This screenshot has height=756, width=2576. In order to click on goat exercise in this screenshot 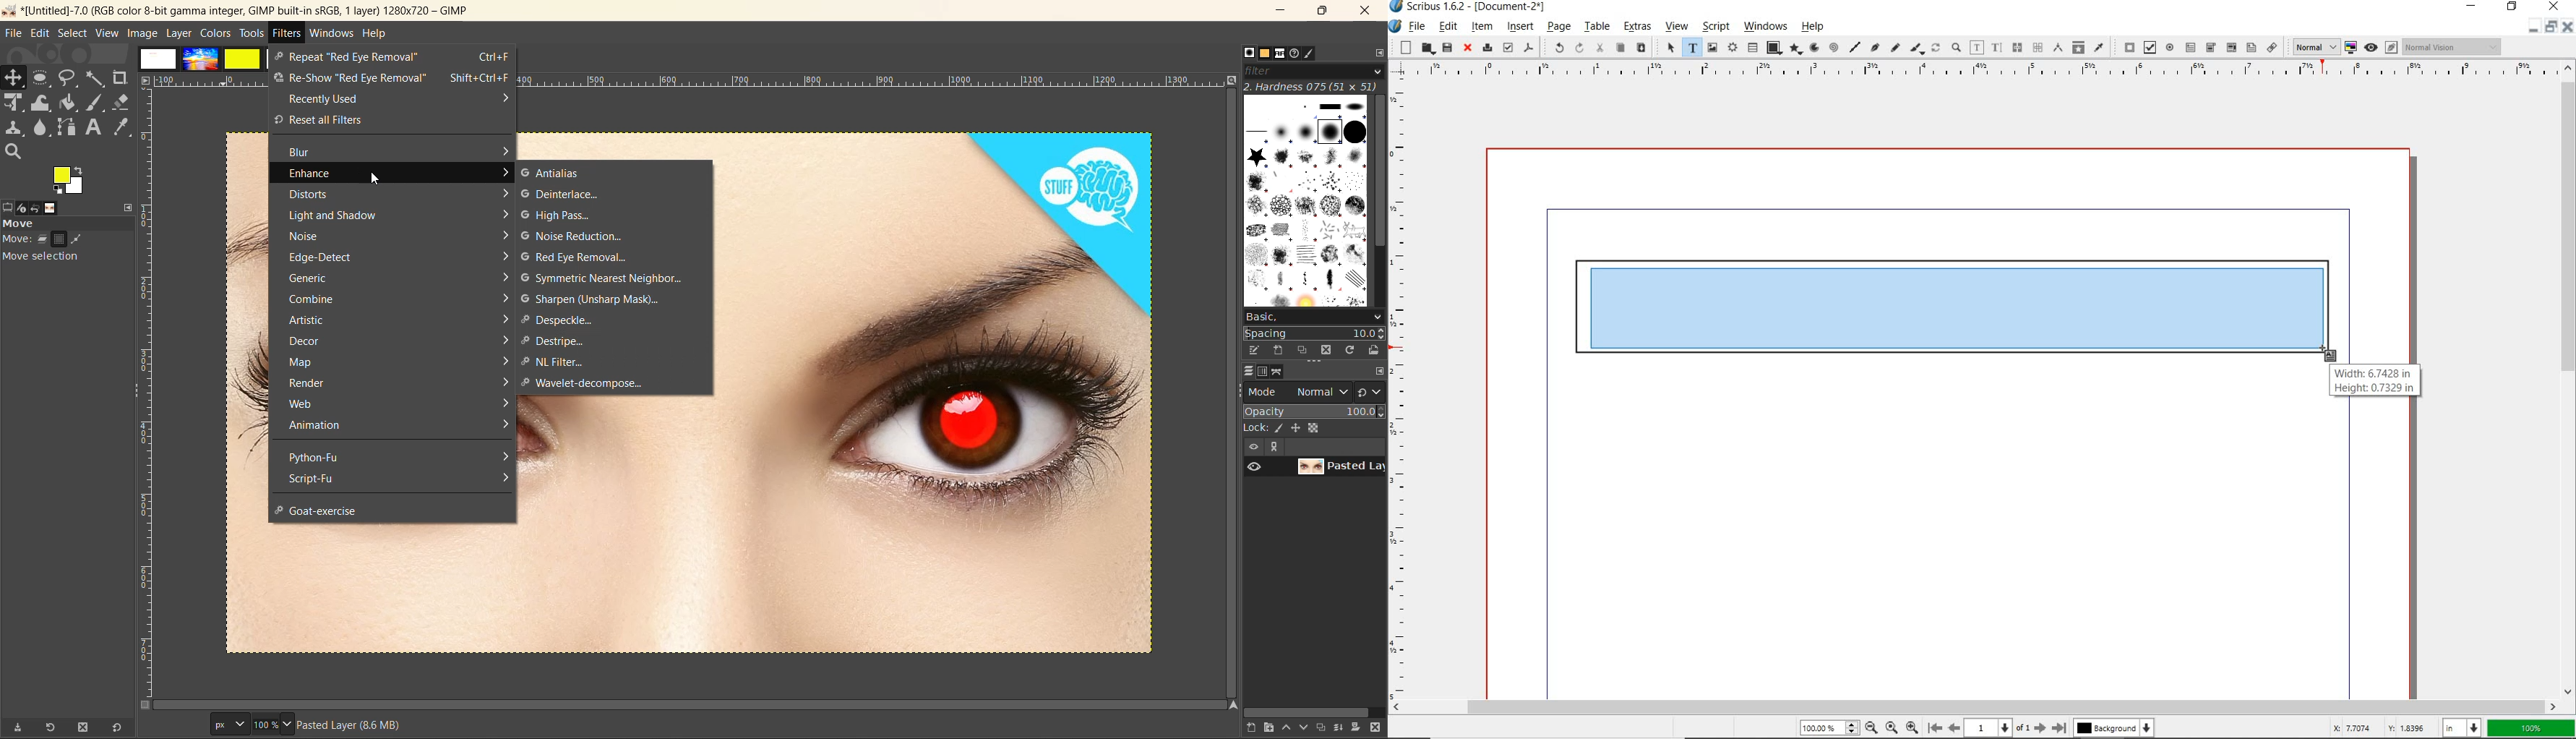, I will do `click(326, 511)`.